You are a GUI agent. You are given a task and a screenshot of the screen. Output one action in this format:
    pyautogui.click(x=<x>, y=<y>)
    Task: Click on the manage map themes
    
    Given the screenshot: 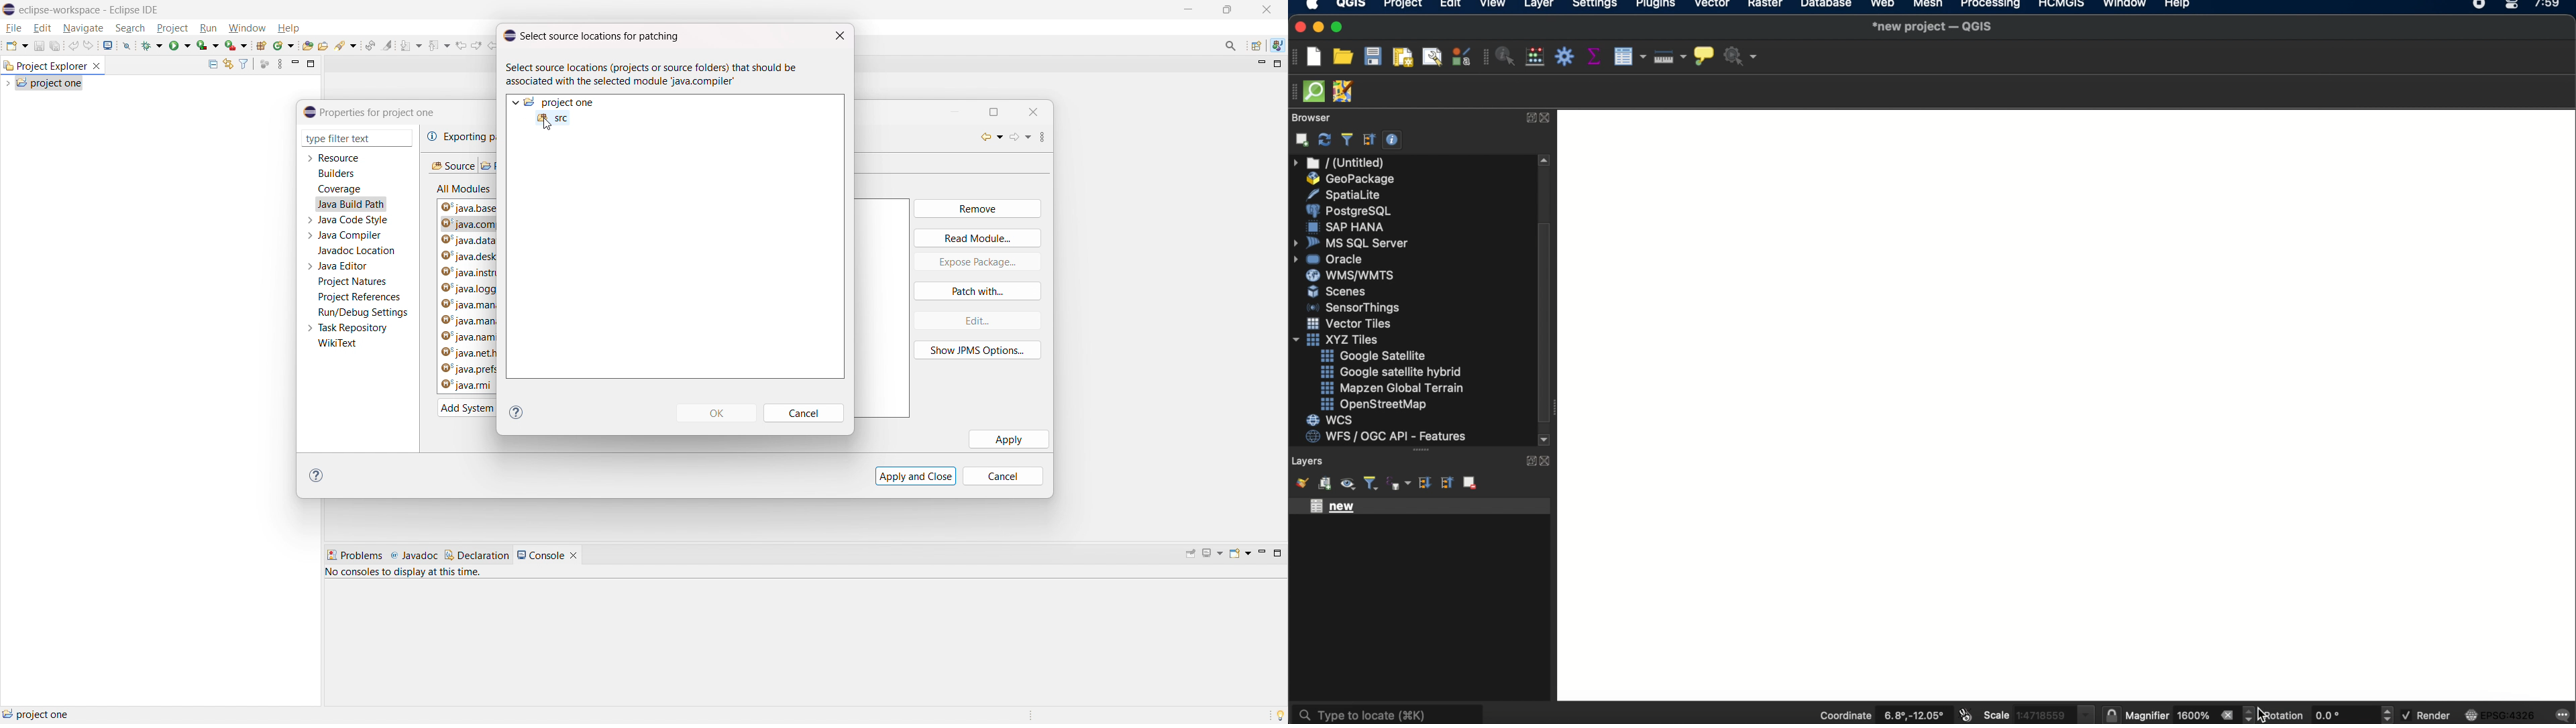 What is the action you would take?
    pyautogui.click(x=1346, y=485)
    